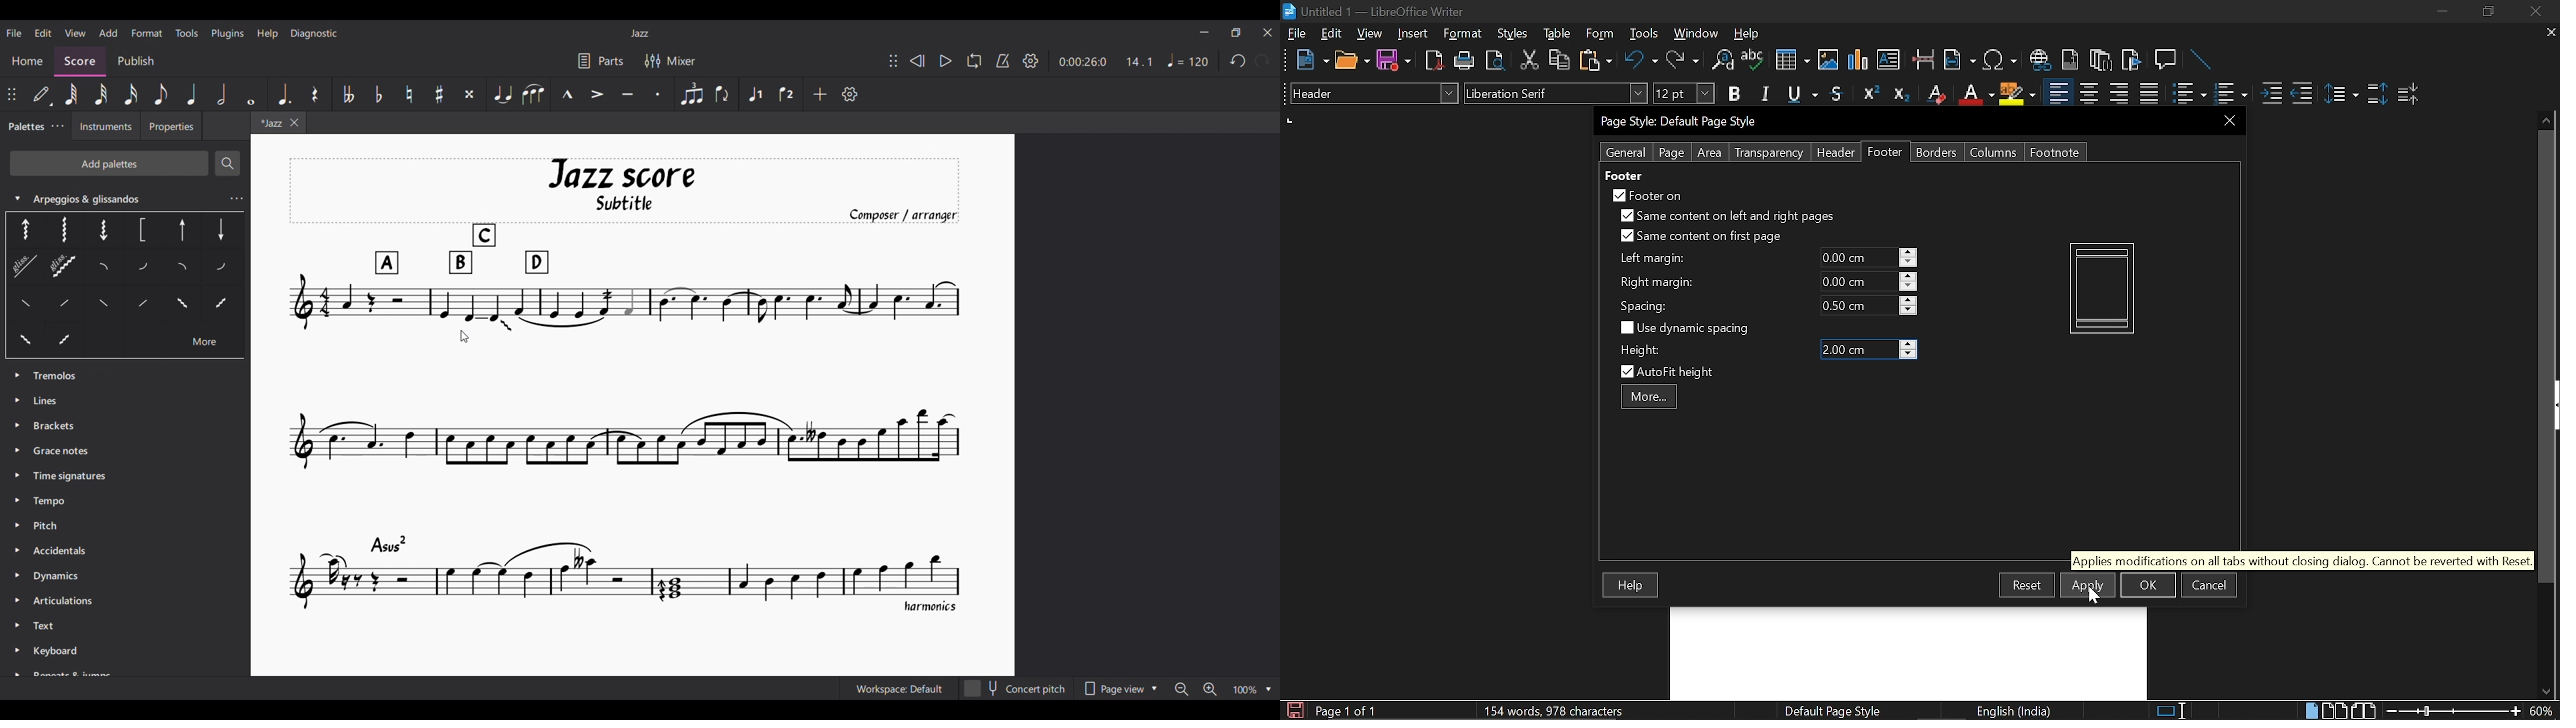 The image size is (2576, 728). What do you see at coordinates (65, 341) in the screenshot?
I see `Palate 19` at bounding box center [65, 341].